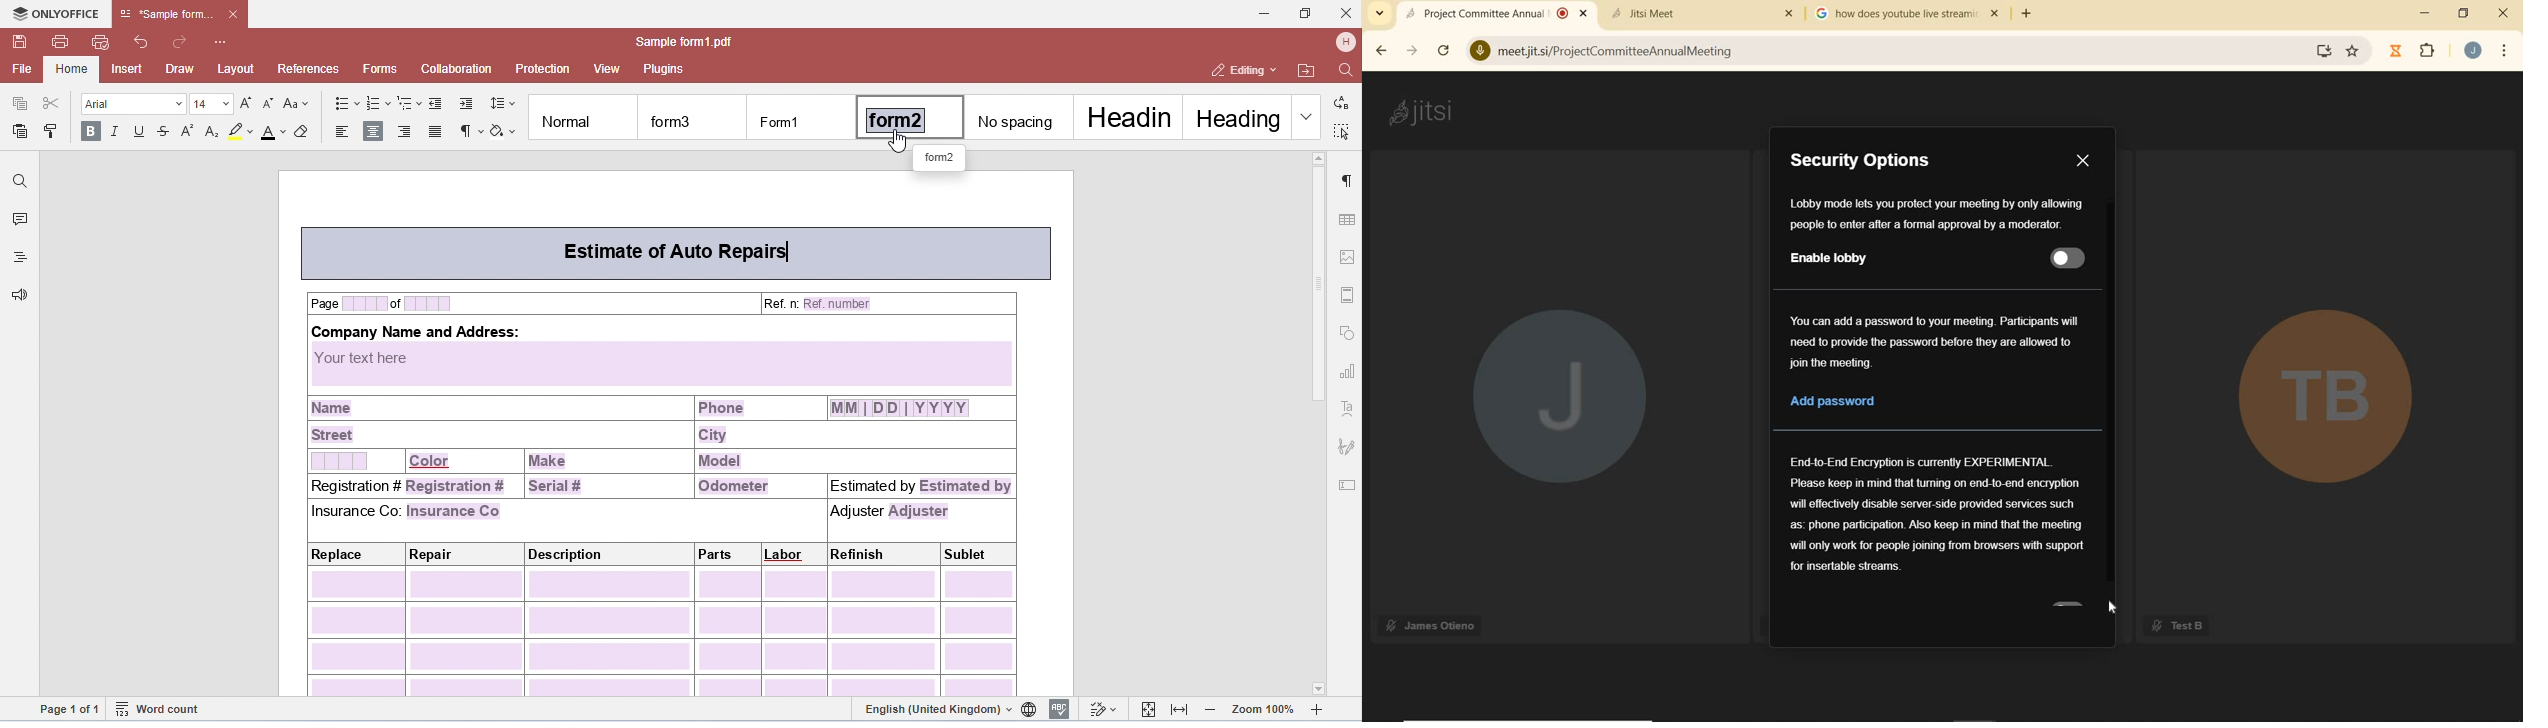 This screenshot has width=2548, height=728. I want to click on Jibble, so click(2397, 53).